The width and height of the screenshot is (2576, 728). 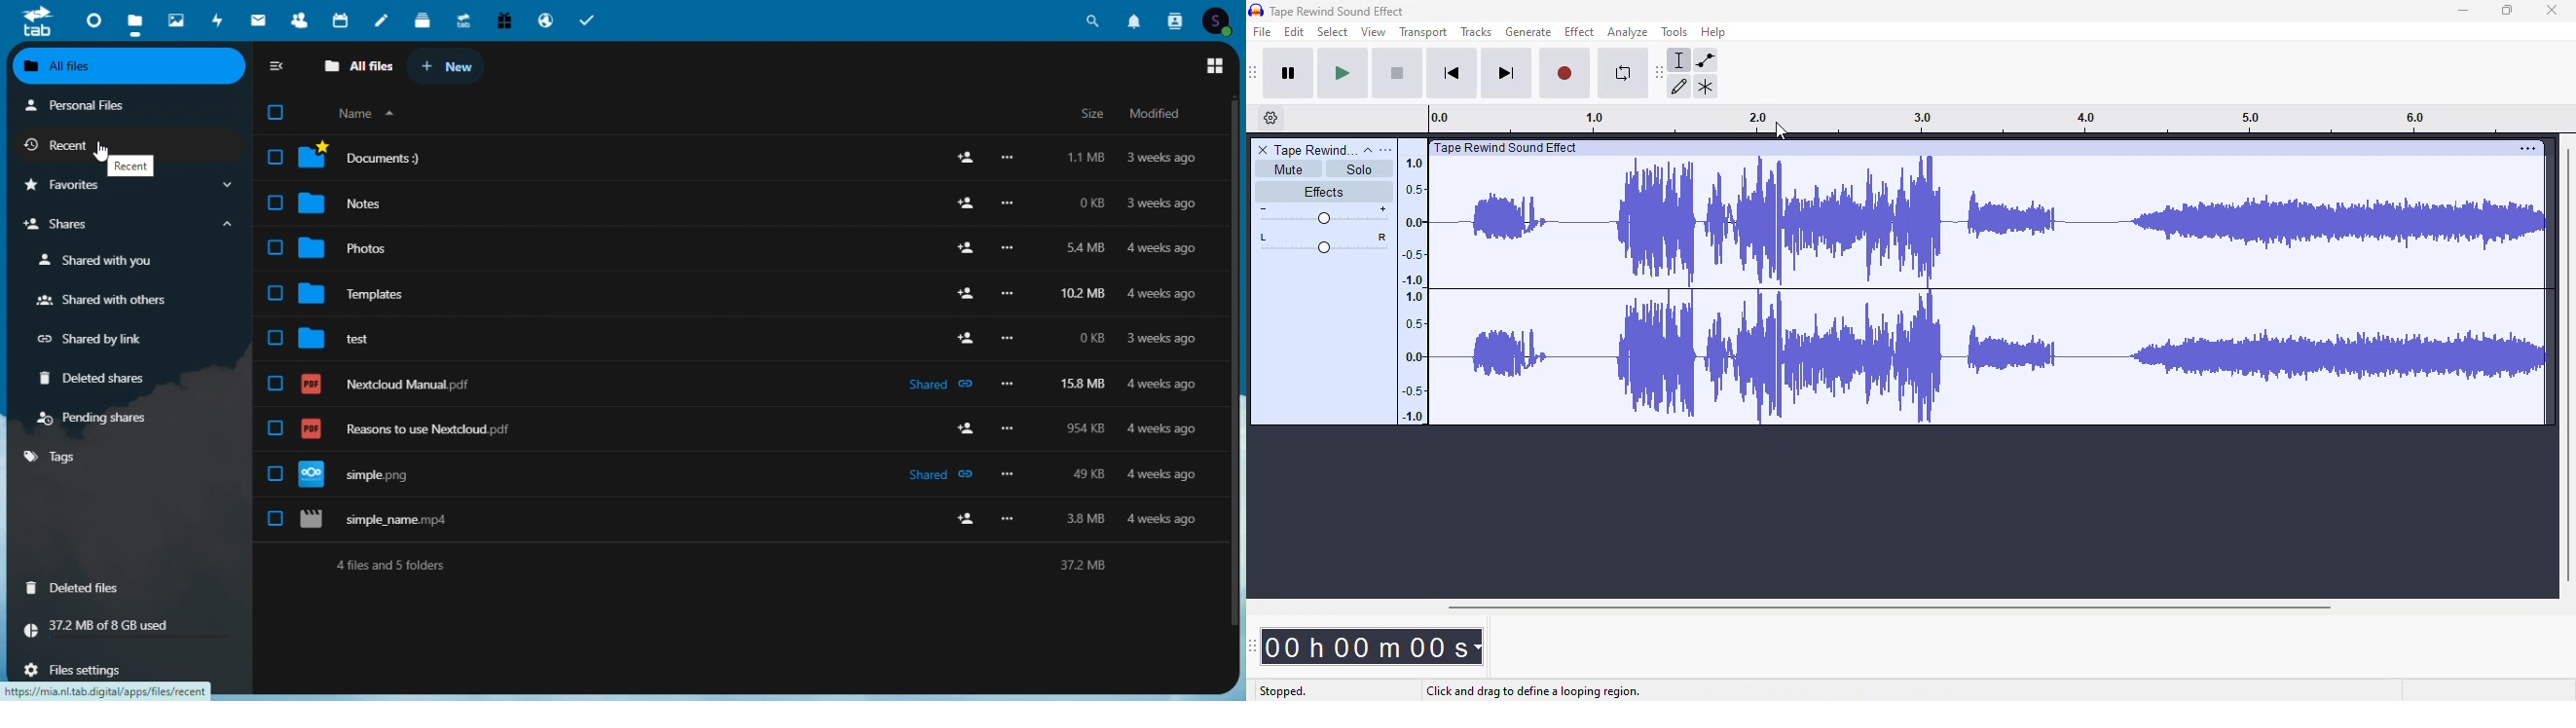 I want to click on 1.0 0.5 0.0 -0.5 -1.0 1.0 0.5 0.0 -0.5 -1.0, so click(x=1414, y=283).